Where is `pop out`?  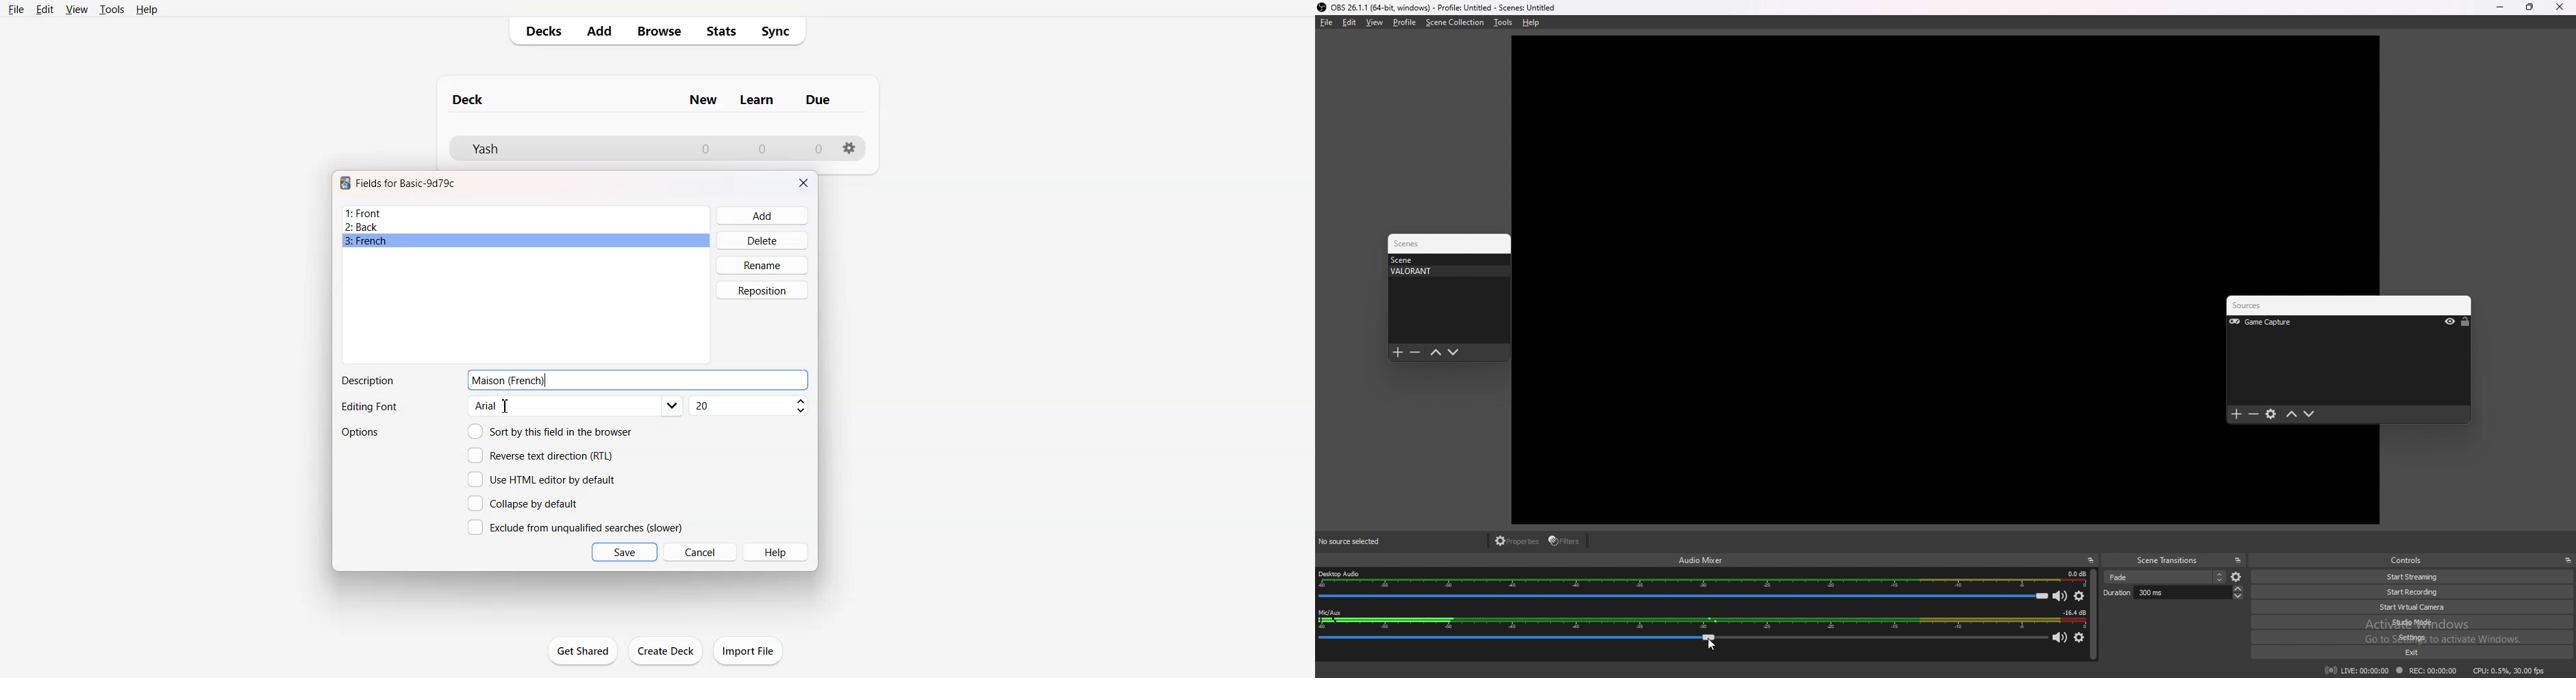 pop out is located at coordinates (2568, 560).